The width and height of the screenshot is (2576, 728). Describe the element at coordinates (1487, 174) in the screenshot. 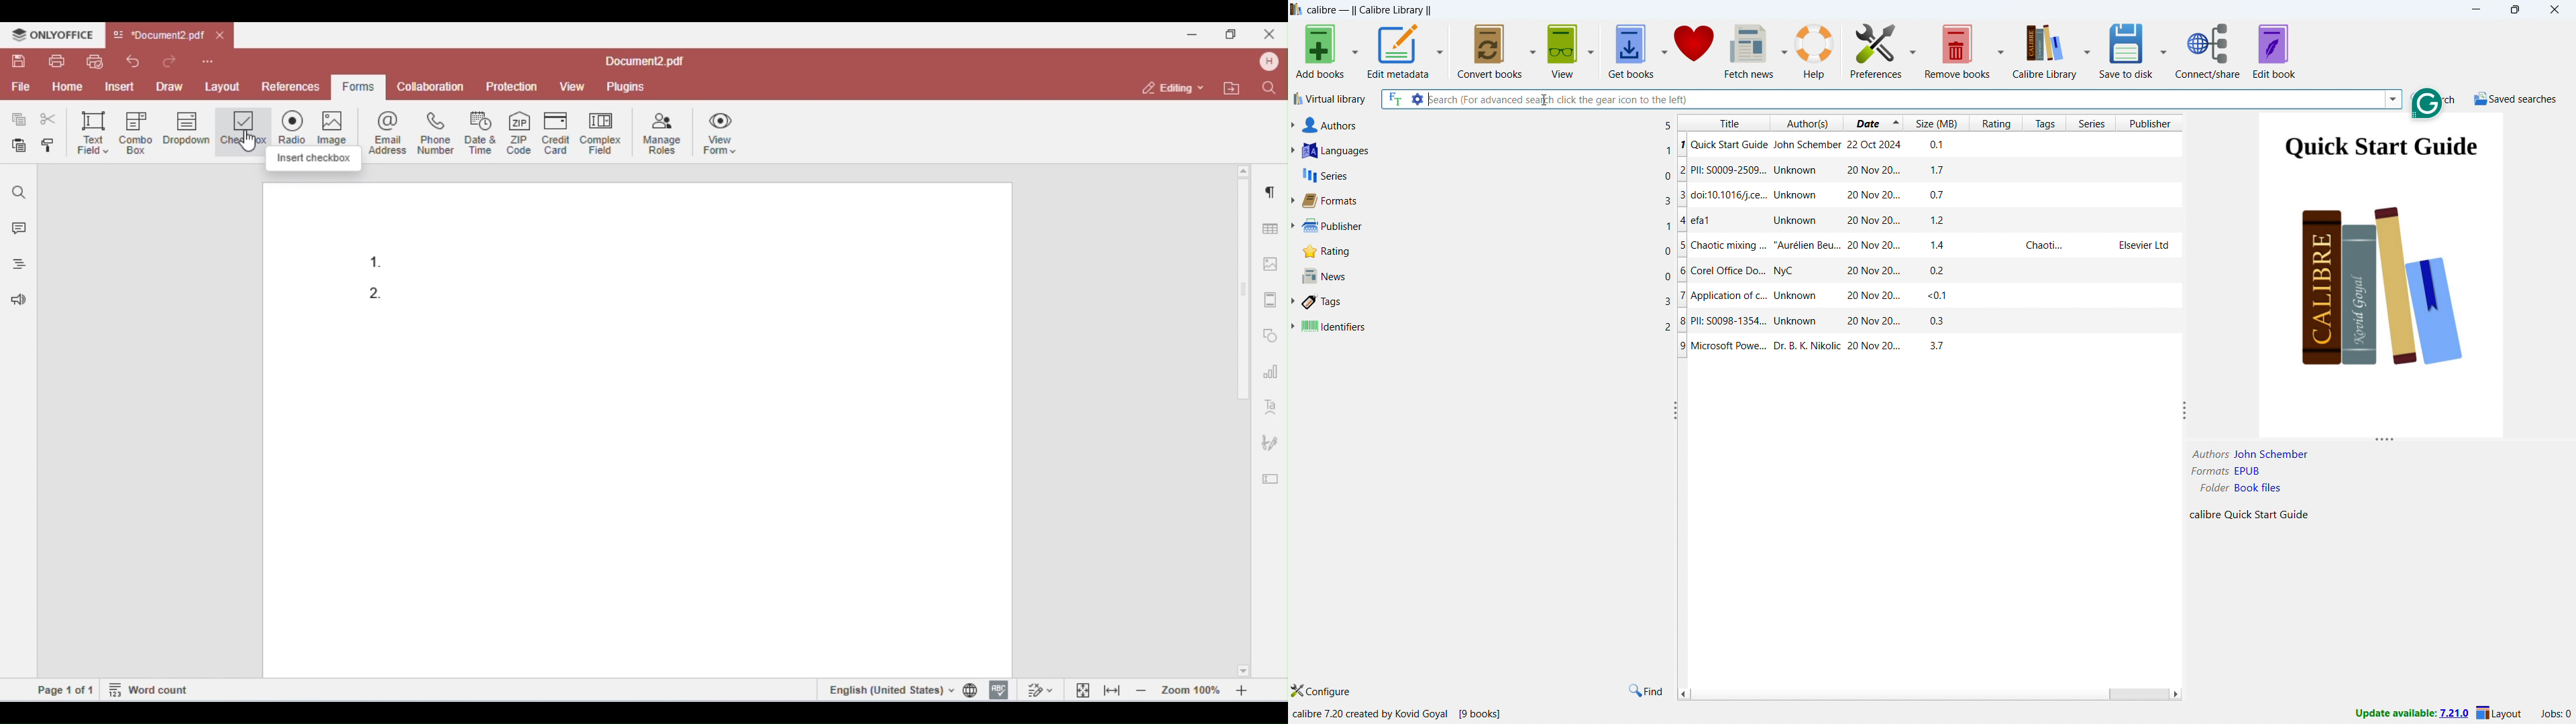

I see `series` at that location.